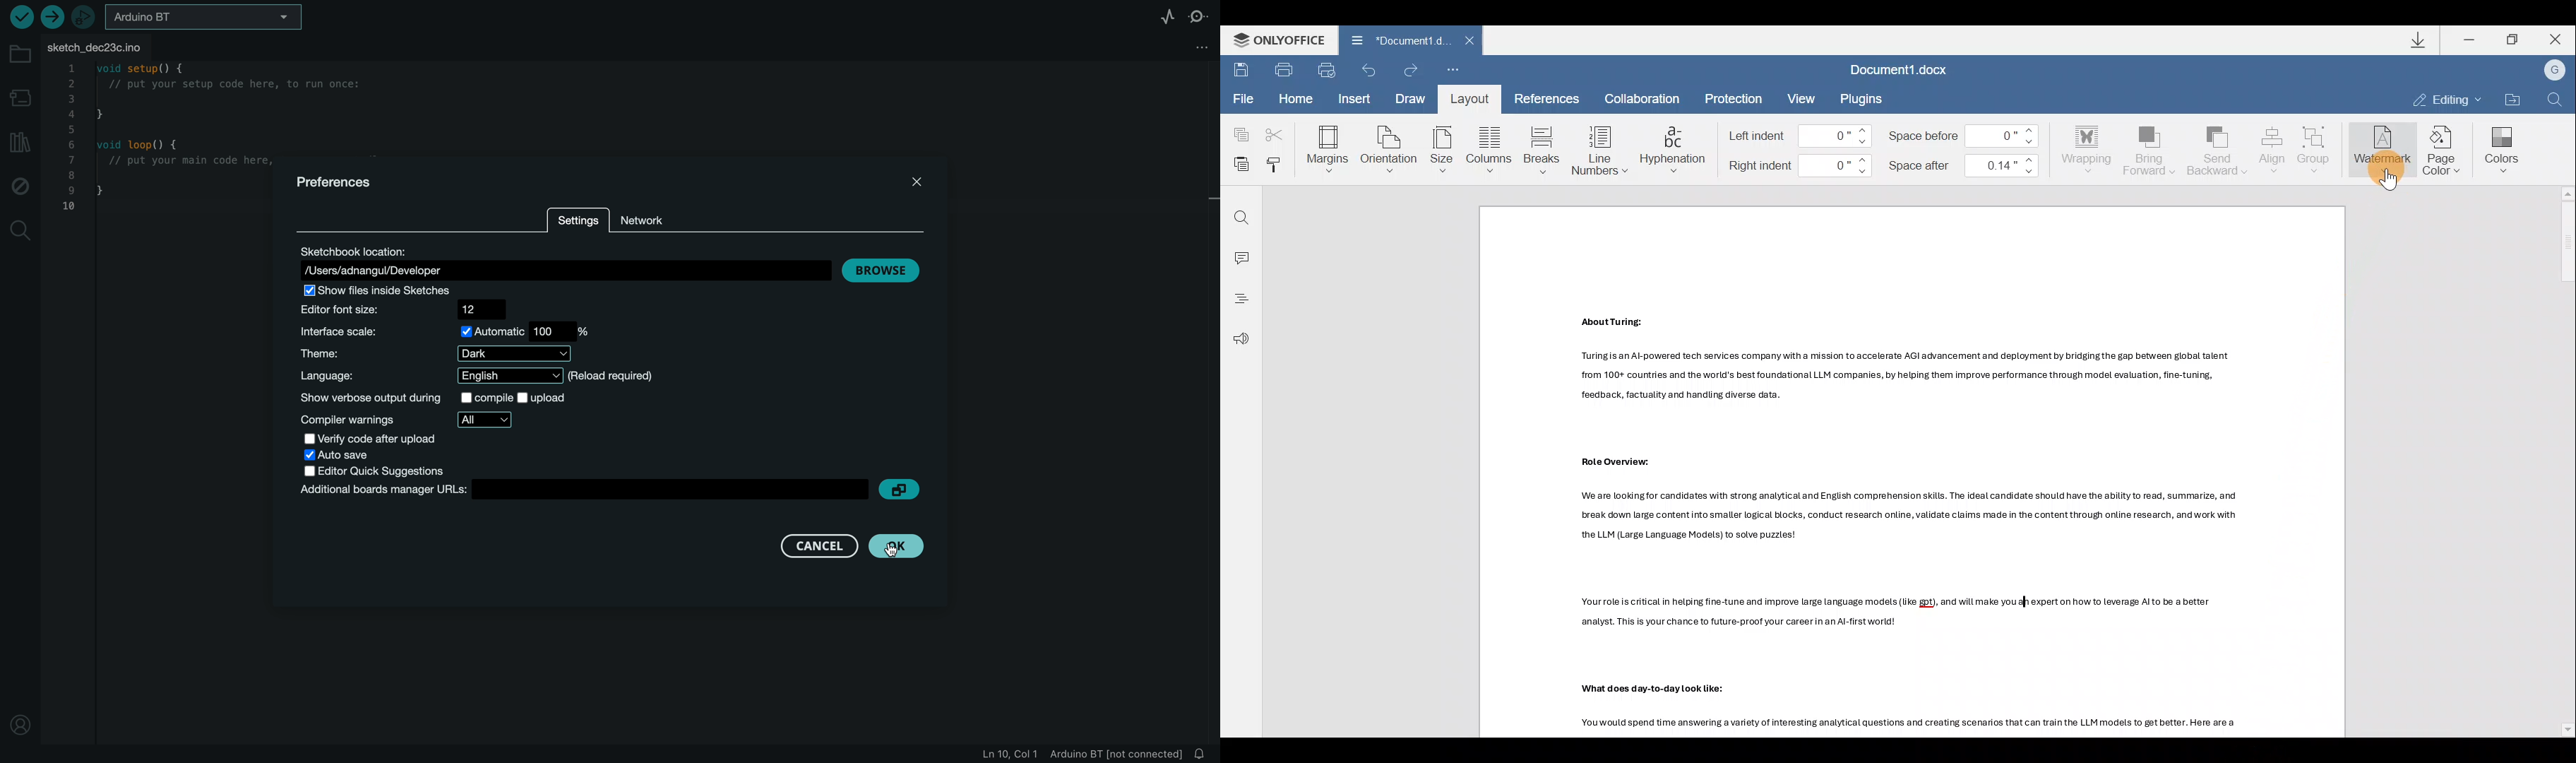 The width and height of the screenshot is (2576, 784). Describe the element at coordinates (1795, 135) in the screenshot. I see `Left indent` at that location.